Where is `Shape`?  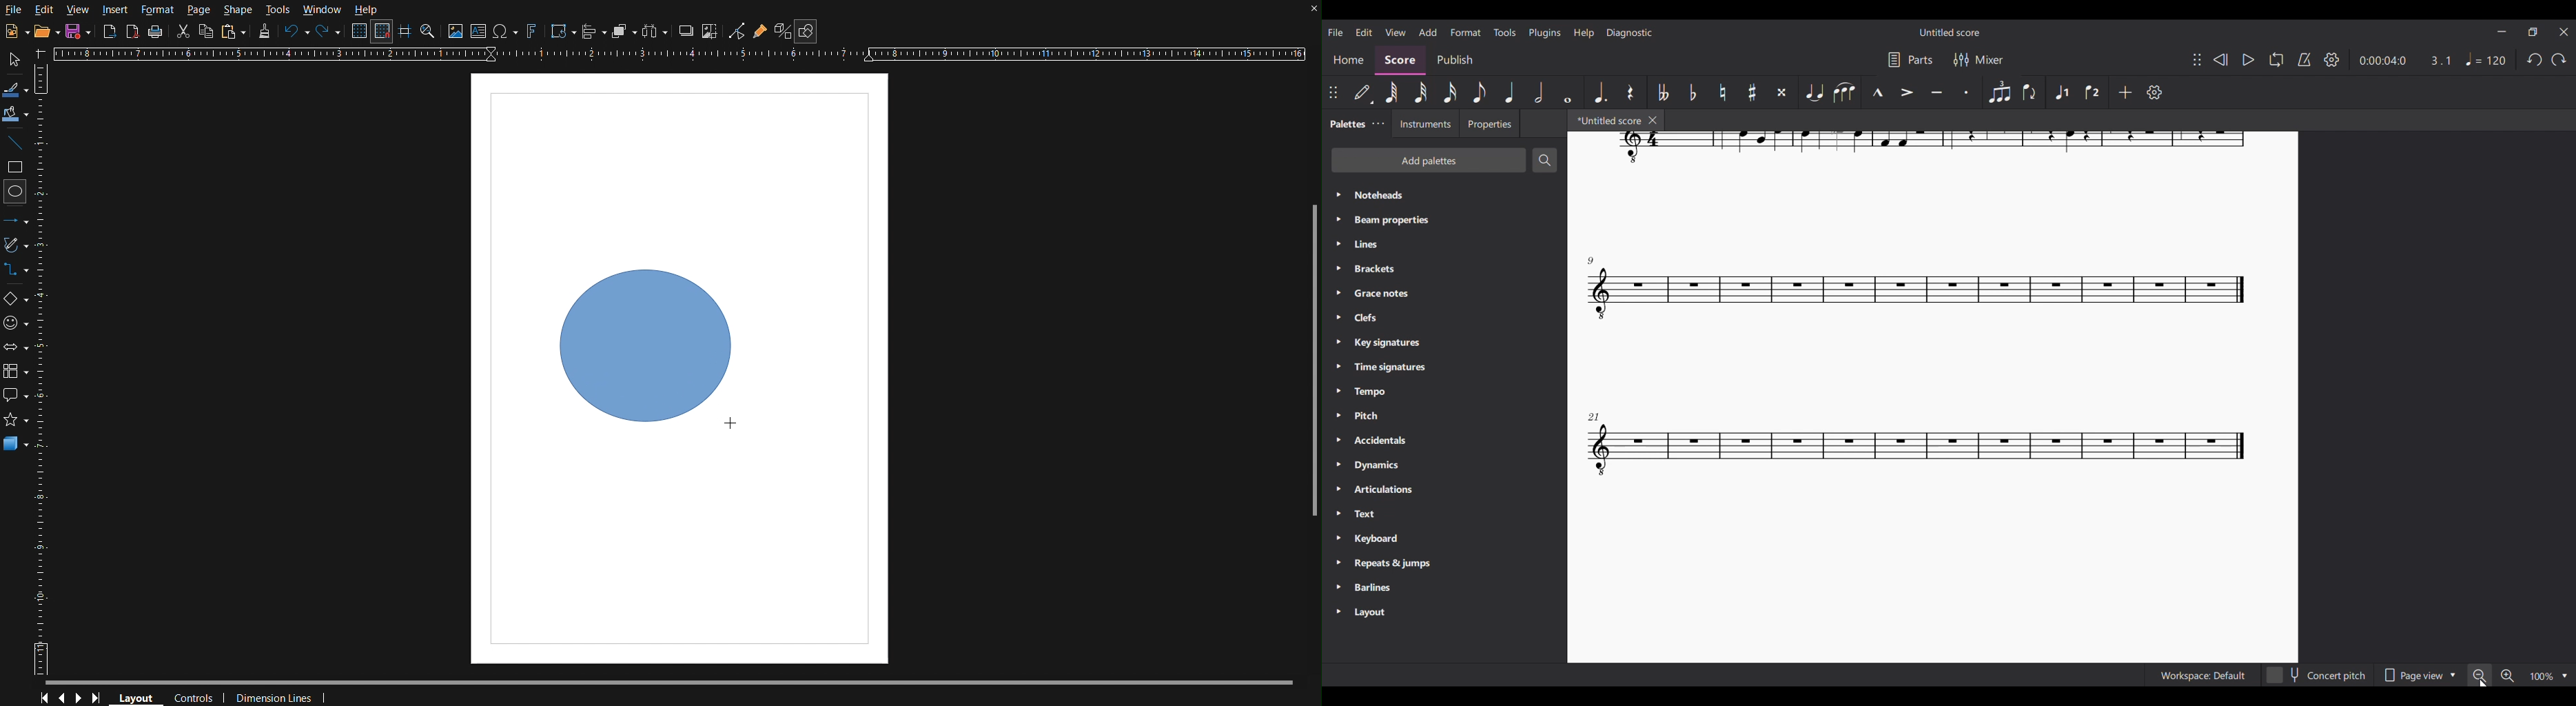
Shape is located at coordinates (238, 10).